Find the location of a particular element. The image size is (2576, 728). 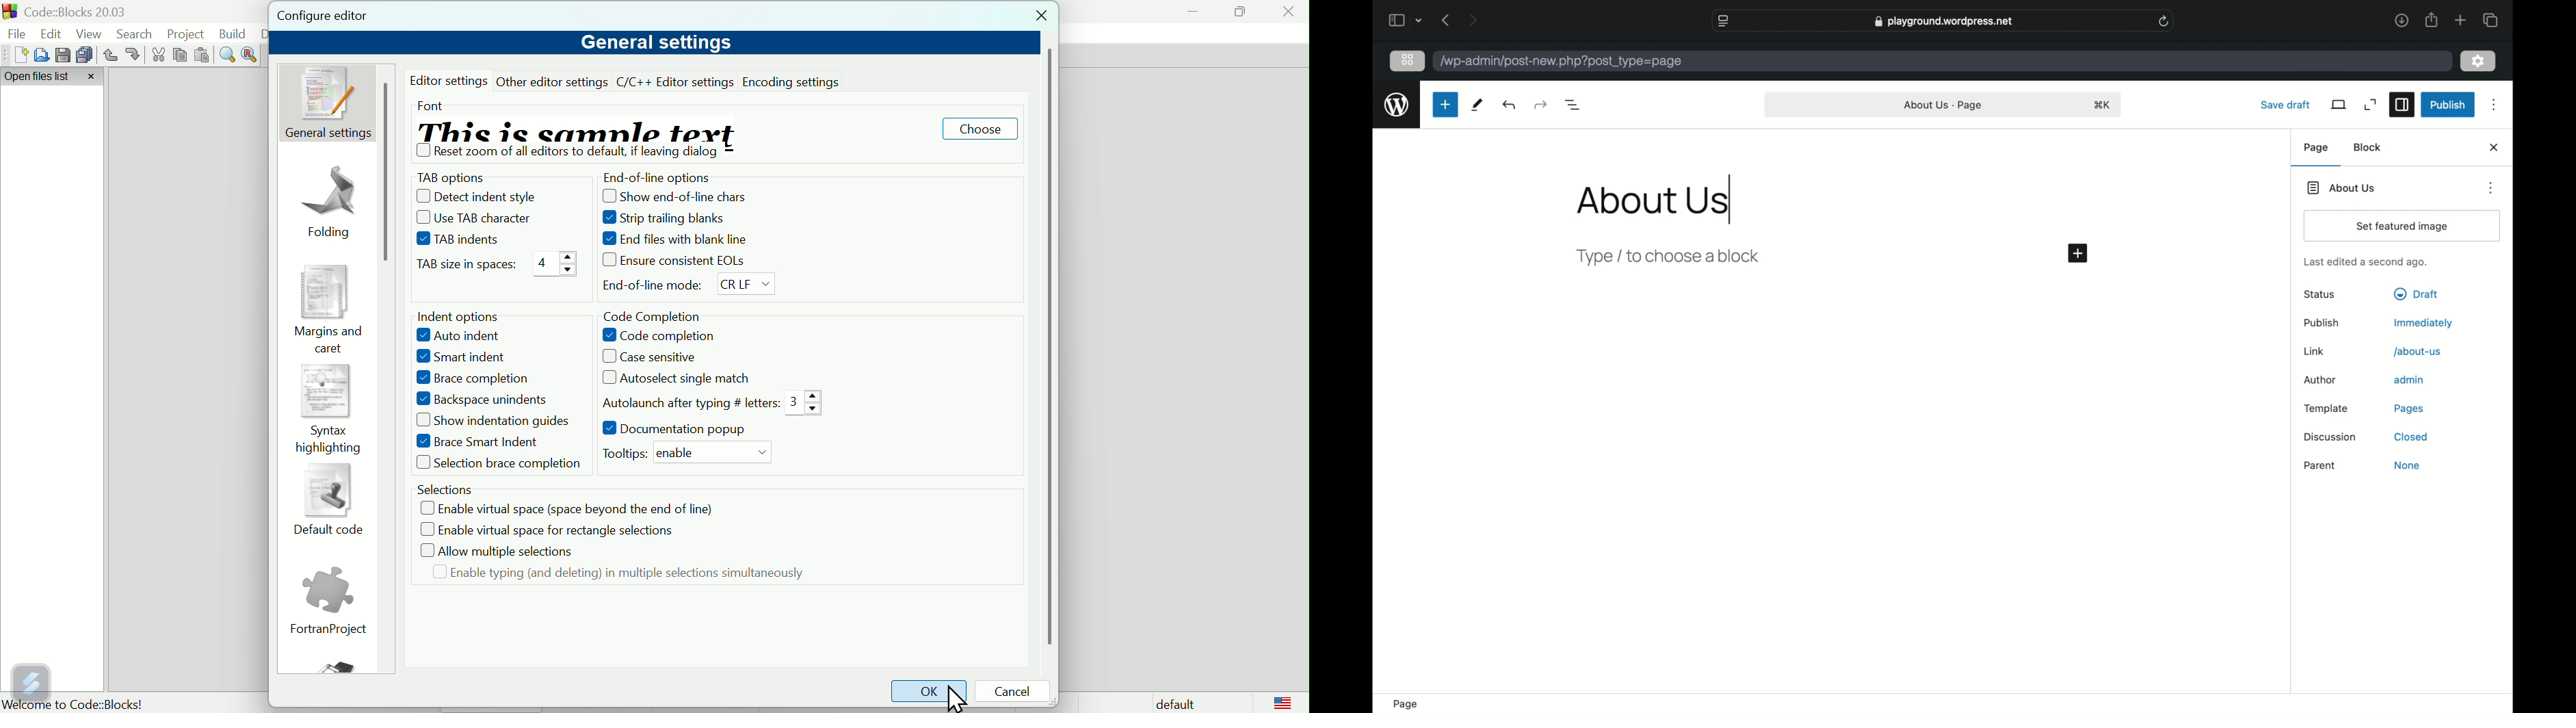

template is located at coordinates (2327, 408).